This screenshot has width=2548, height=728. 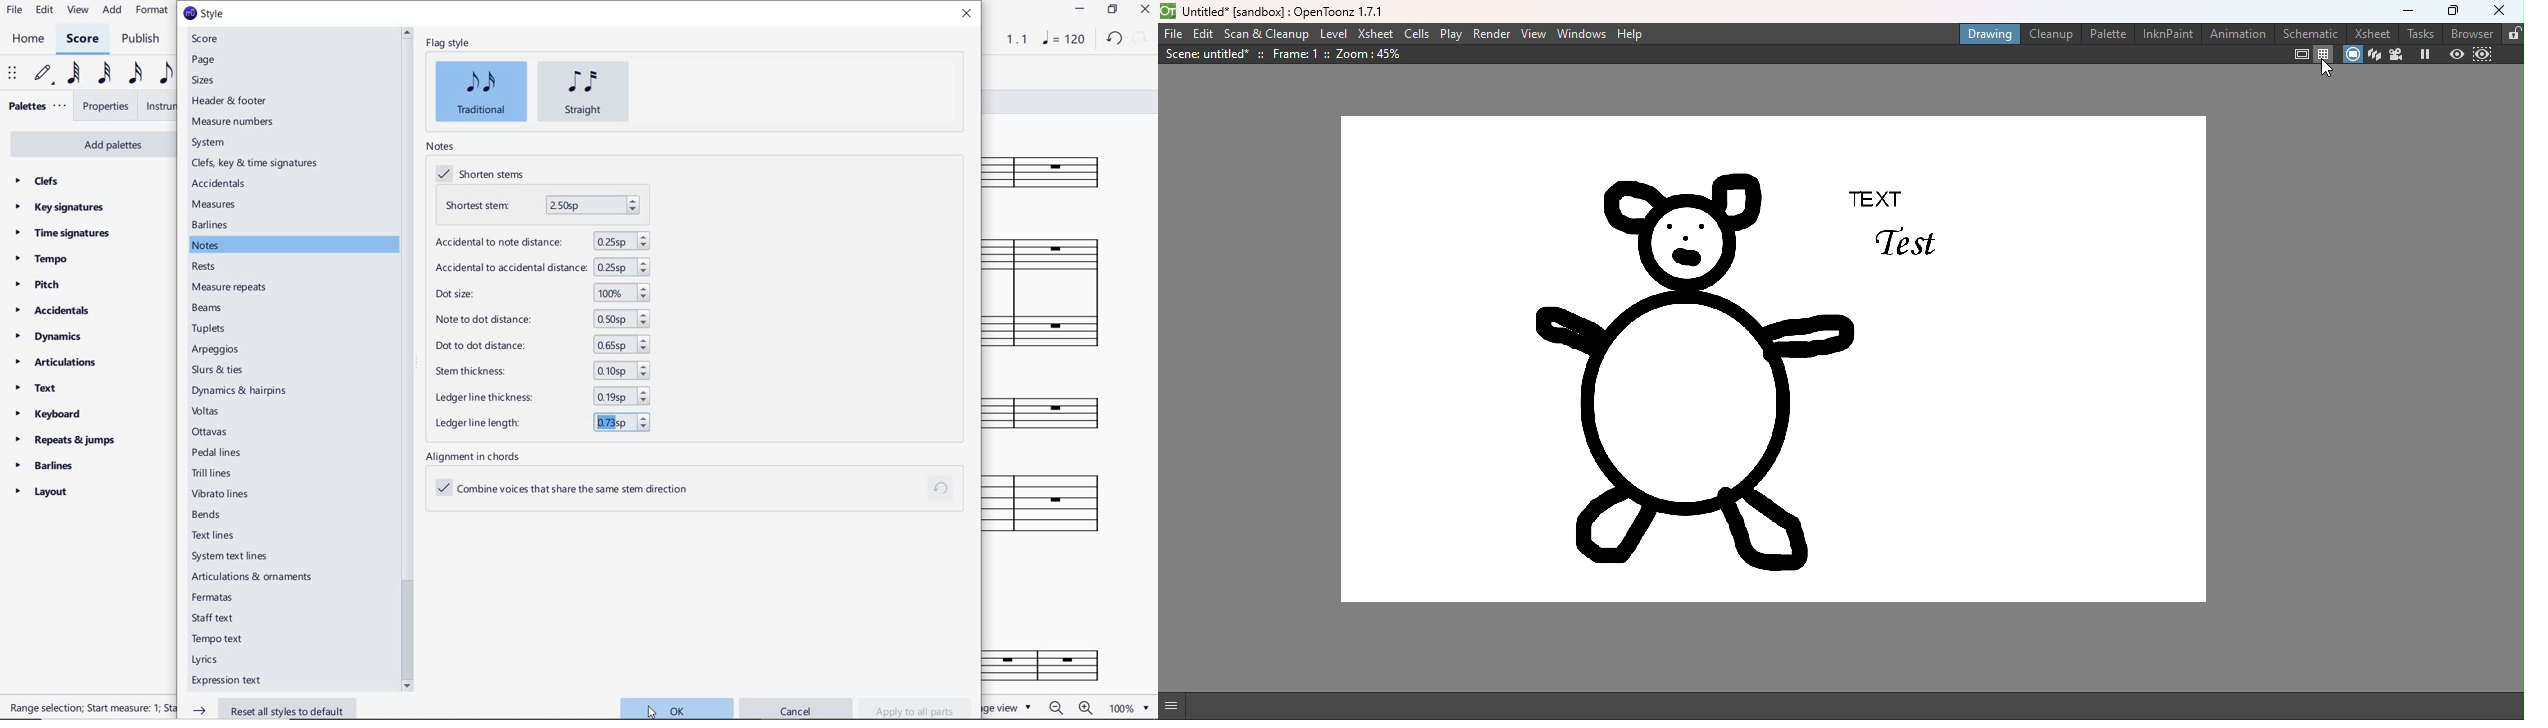 I want to click on Browser, so click(x=2469, y=32).